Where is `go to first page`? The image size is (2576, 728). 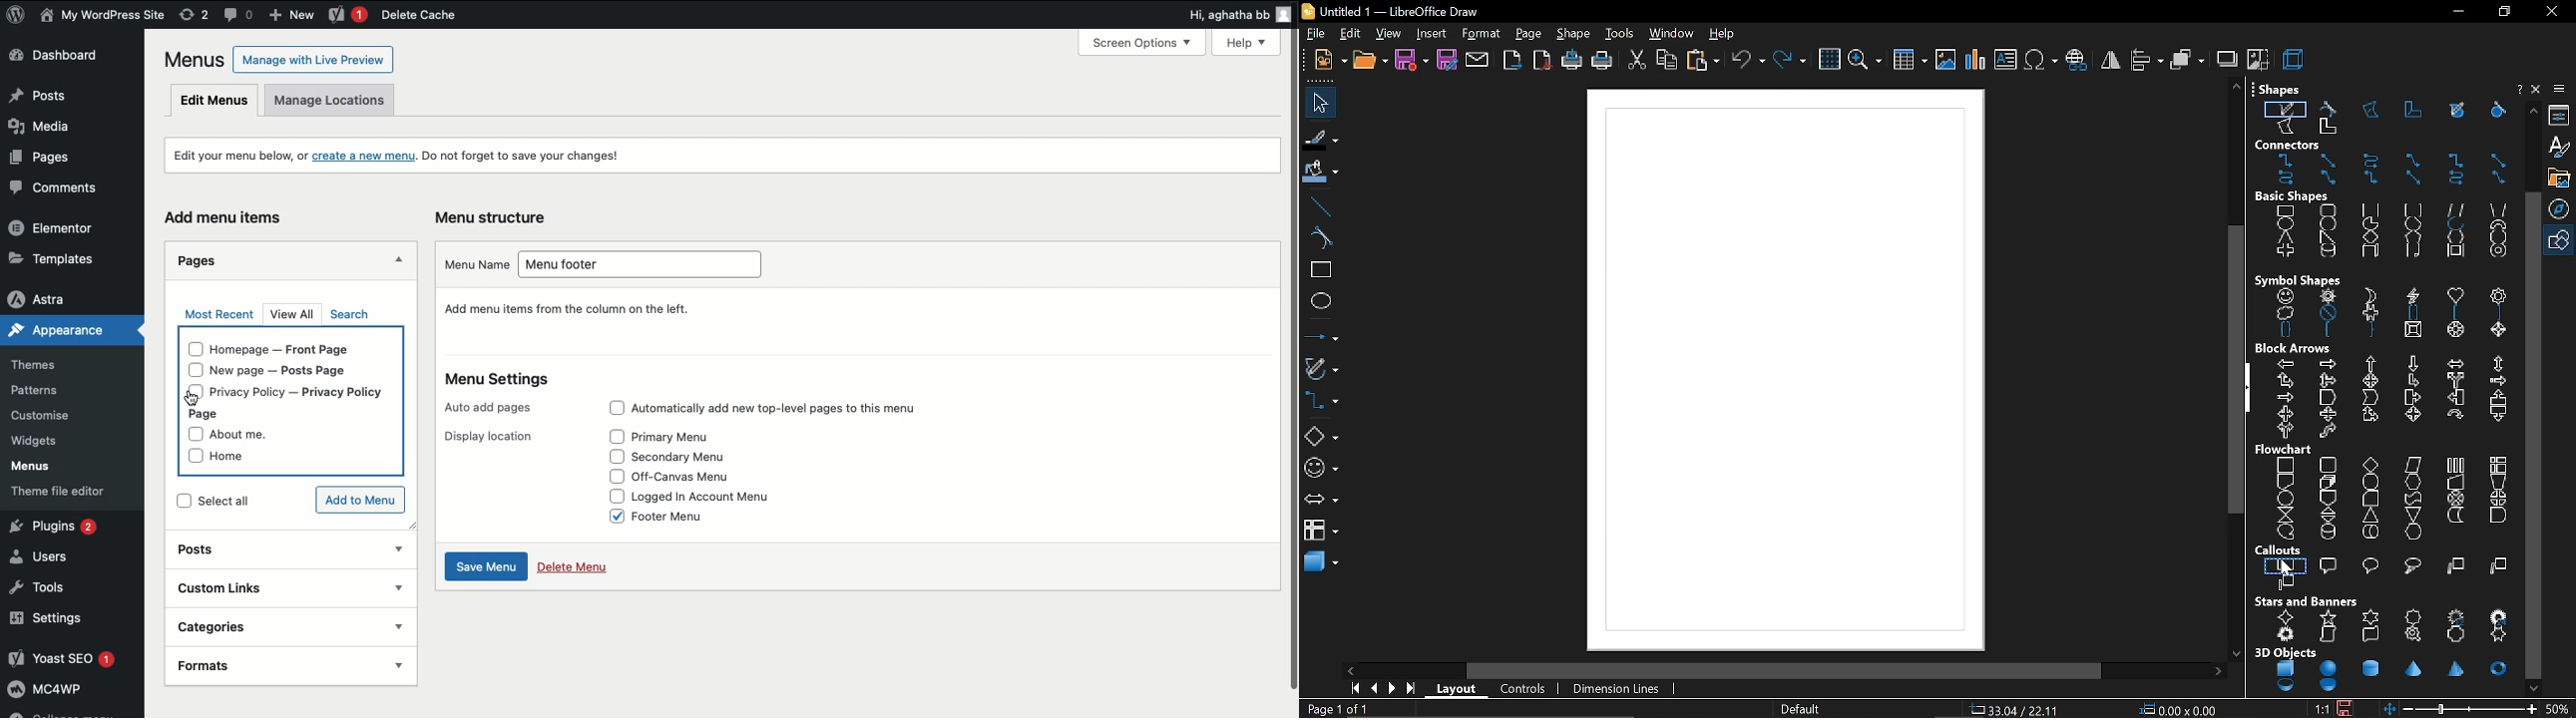 go to first page is located at coordinates (1352, 690).